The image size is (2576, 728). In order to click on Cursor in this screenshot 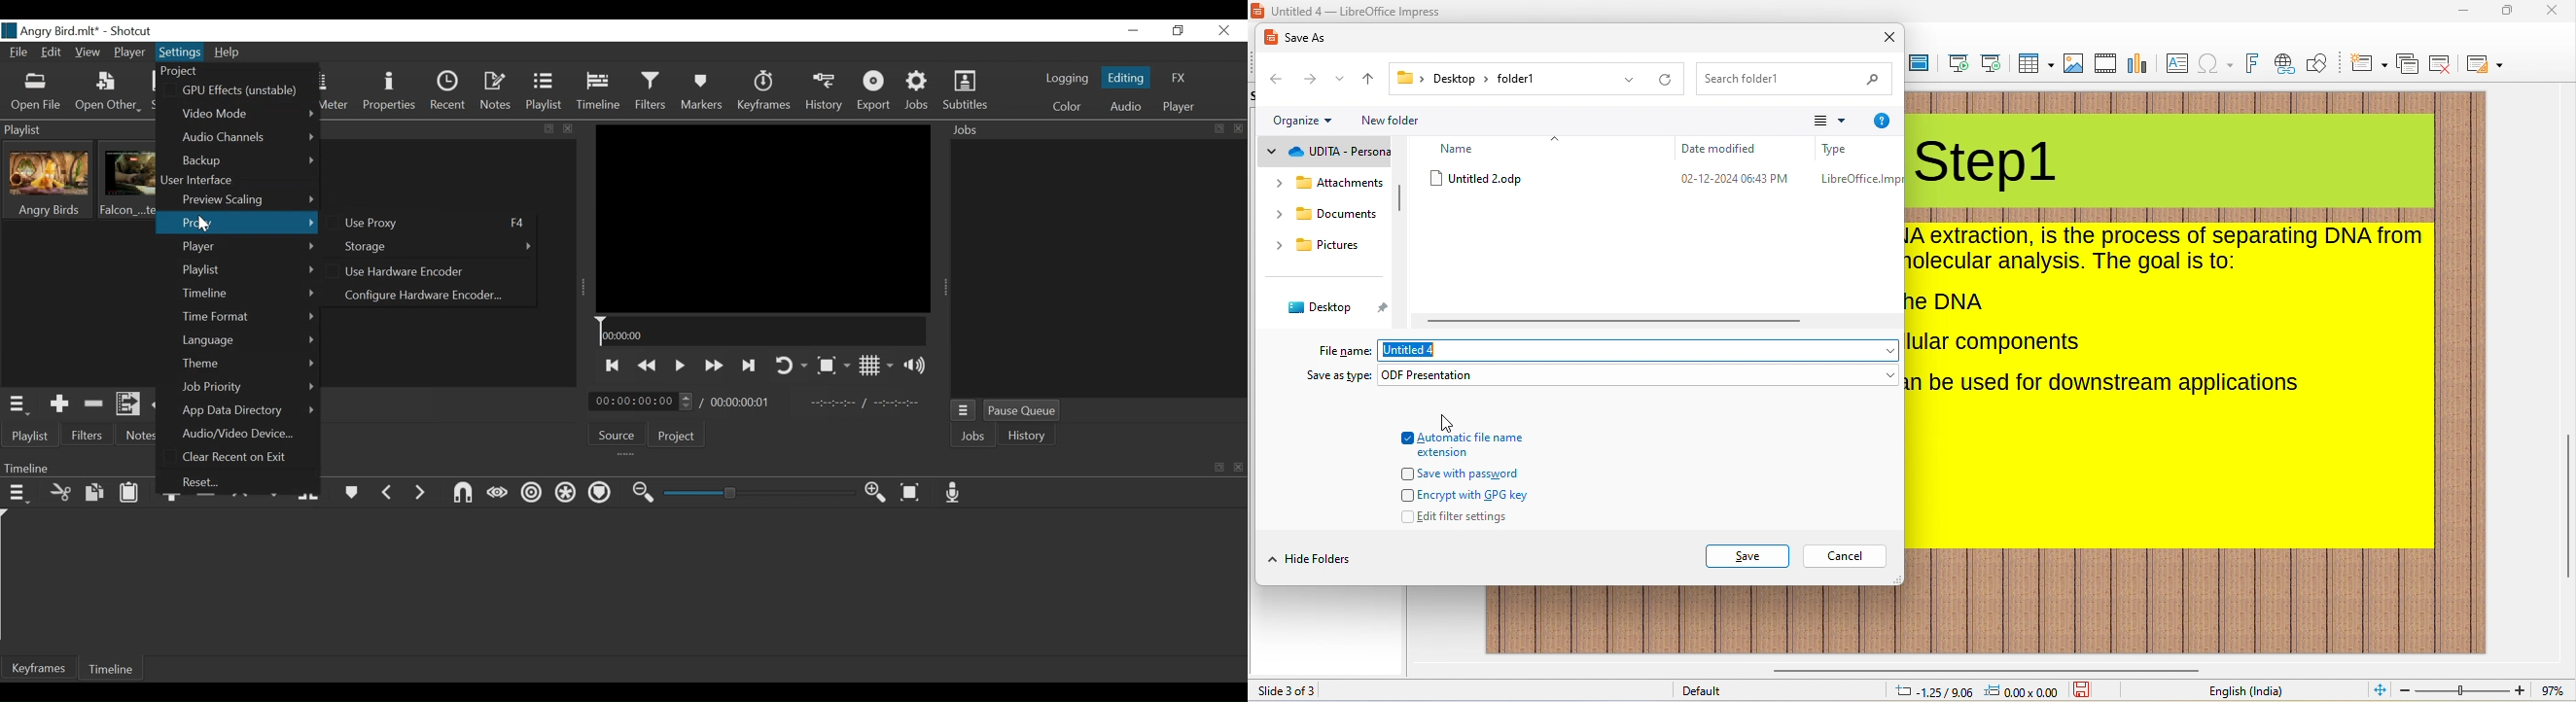, I will do `click(202, 224)`.